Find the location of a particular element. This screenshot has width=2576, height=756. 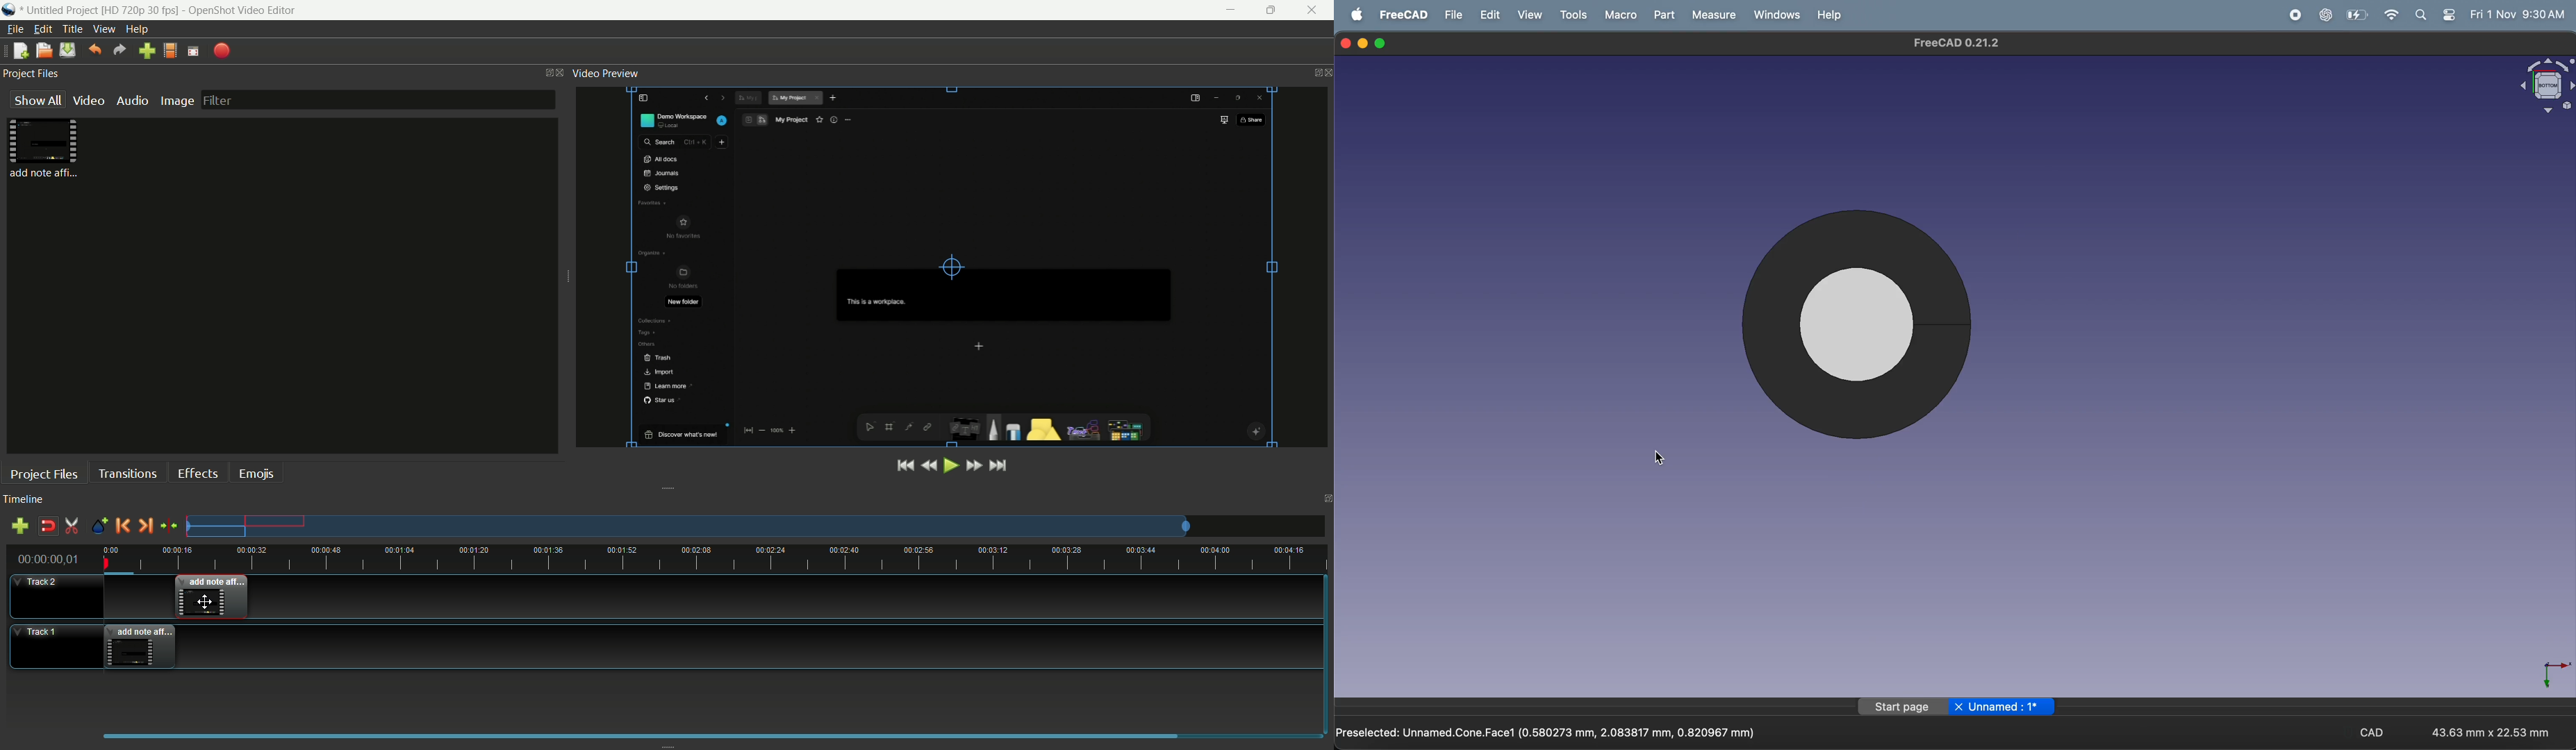

minimize is located at coordinates (1364, 42).